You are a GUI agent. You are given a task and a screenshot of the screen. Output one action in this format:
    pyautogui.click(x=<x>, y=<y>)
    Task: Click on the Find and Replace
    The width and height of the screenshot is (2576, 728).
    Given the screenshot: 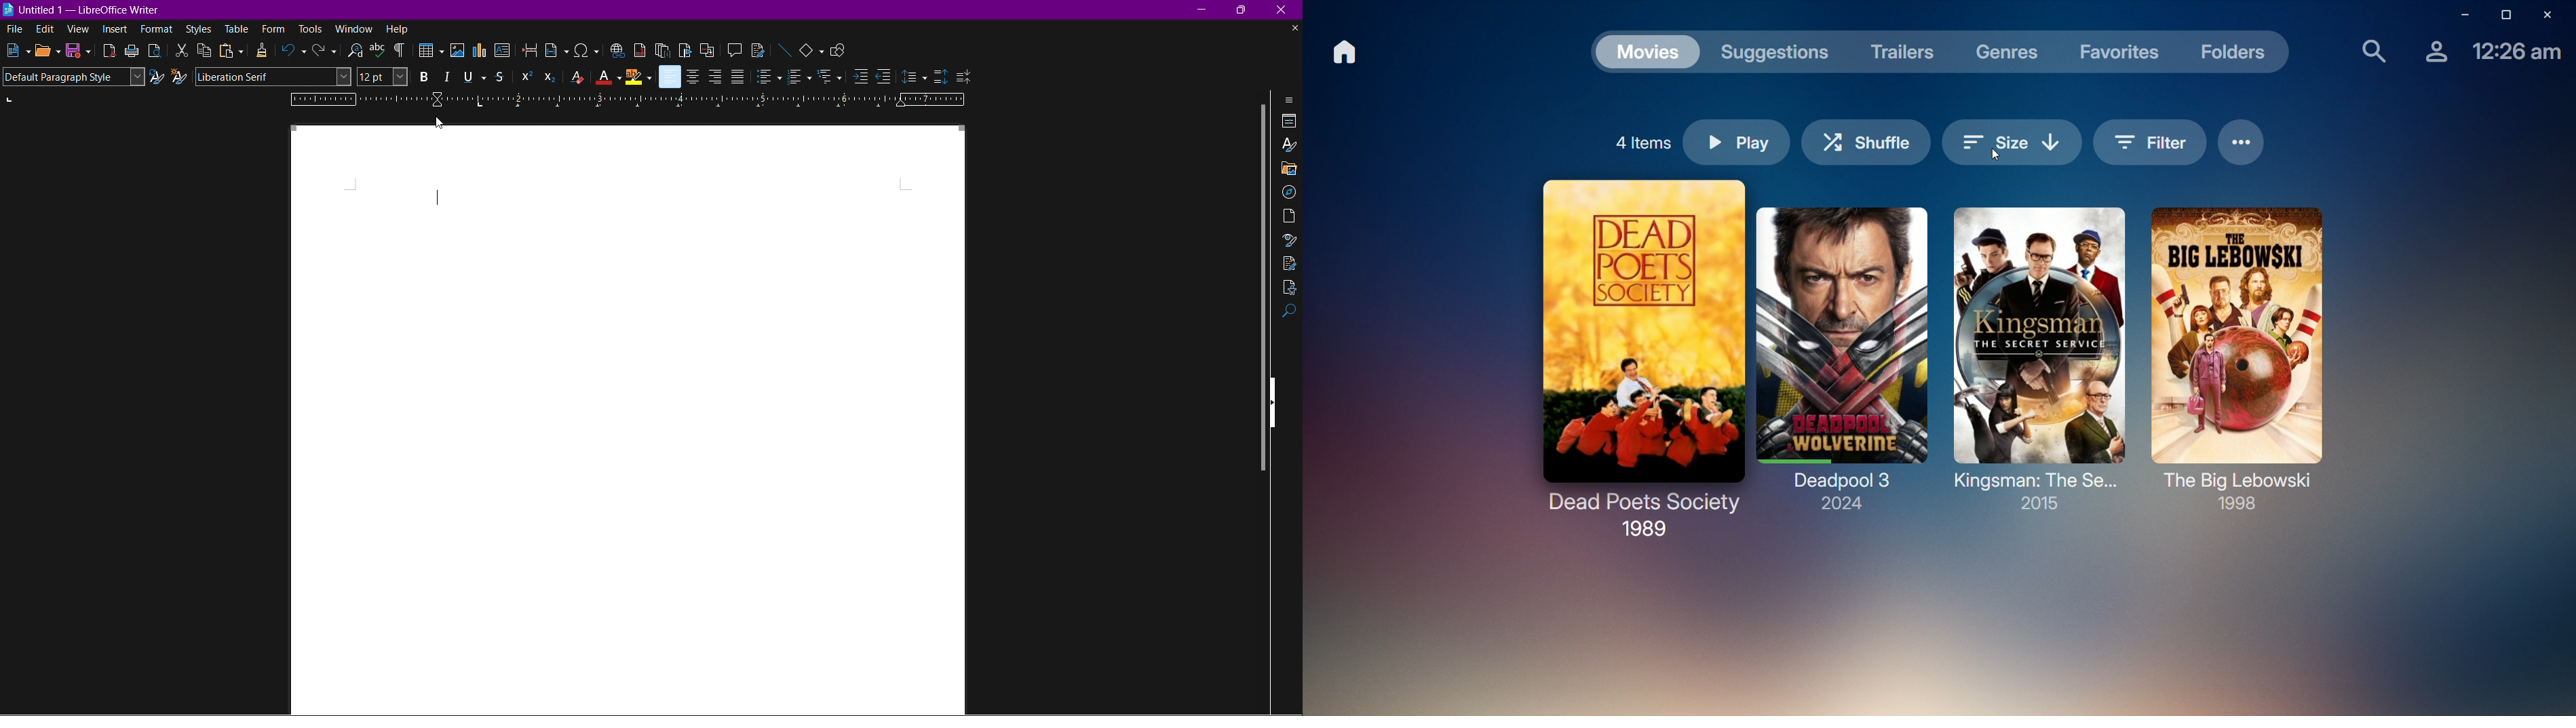 What is the action you would take?
    pyautogui.click(x=353, y=50)
    